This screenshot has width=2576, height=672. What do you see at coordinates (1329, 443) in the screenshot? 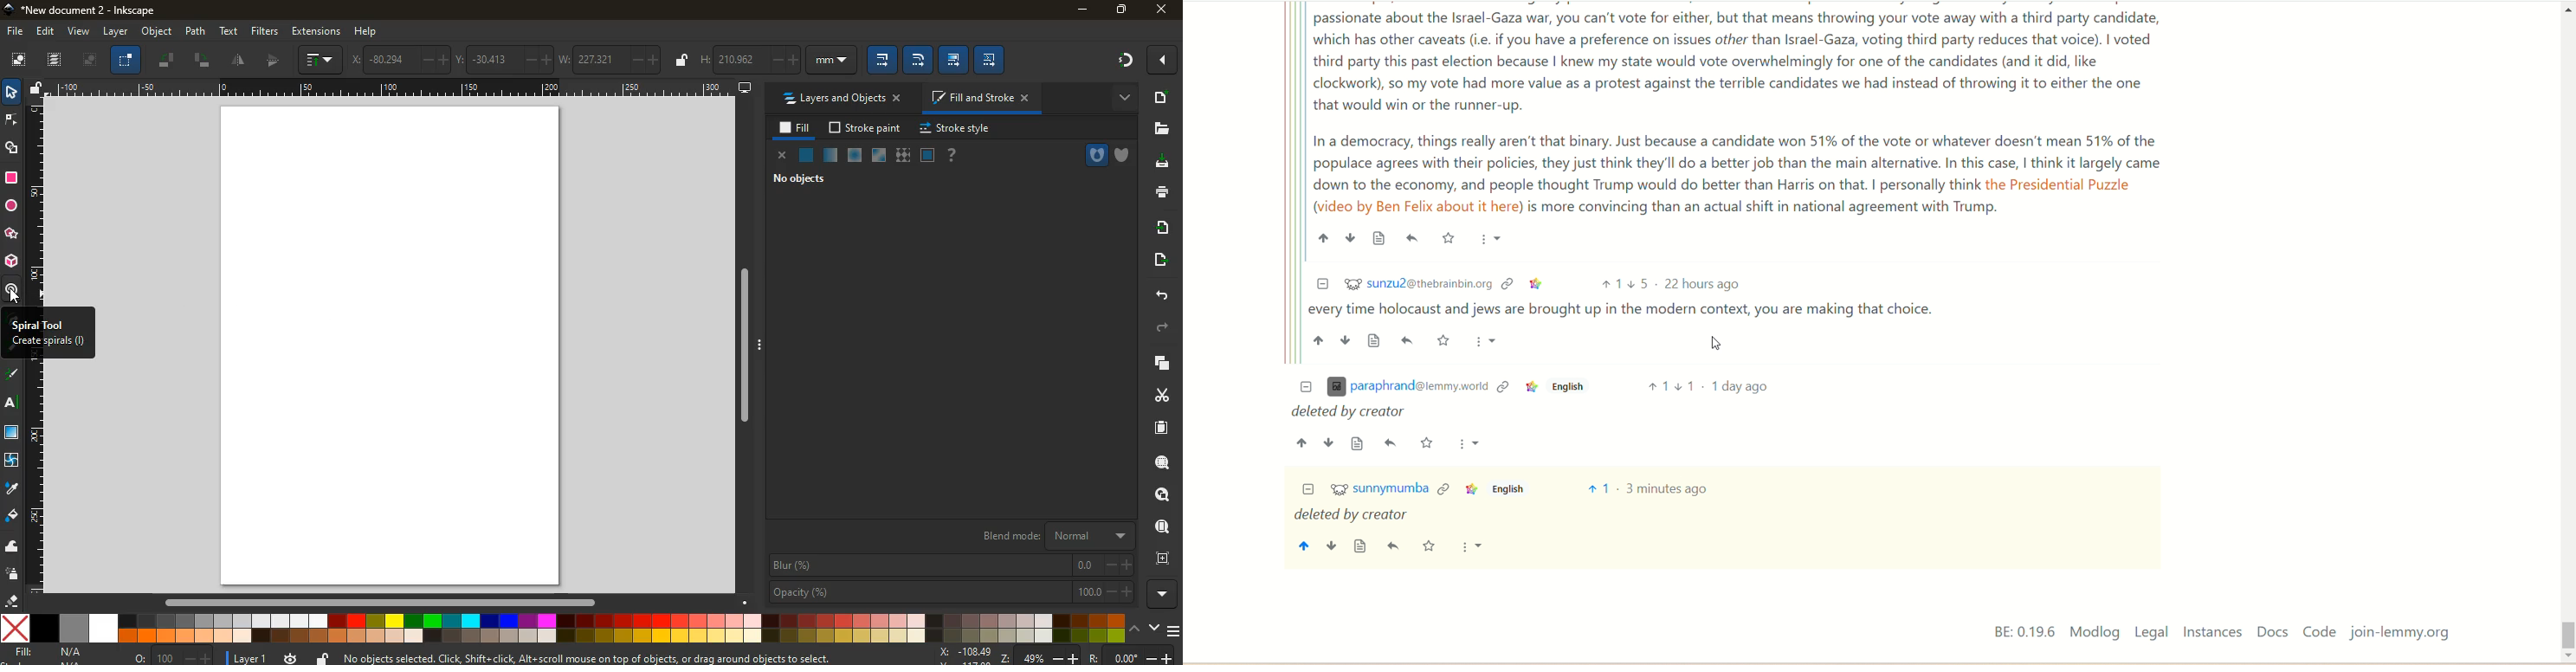
I see `Downvote` at bounding box center [1329, 443].